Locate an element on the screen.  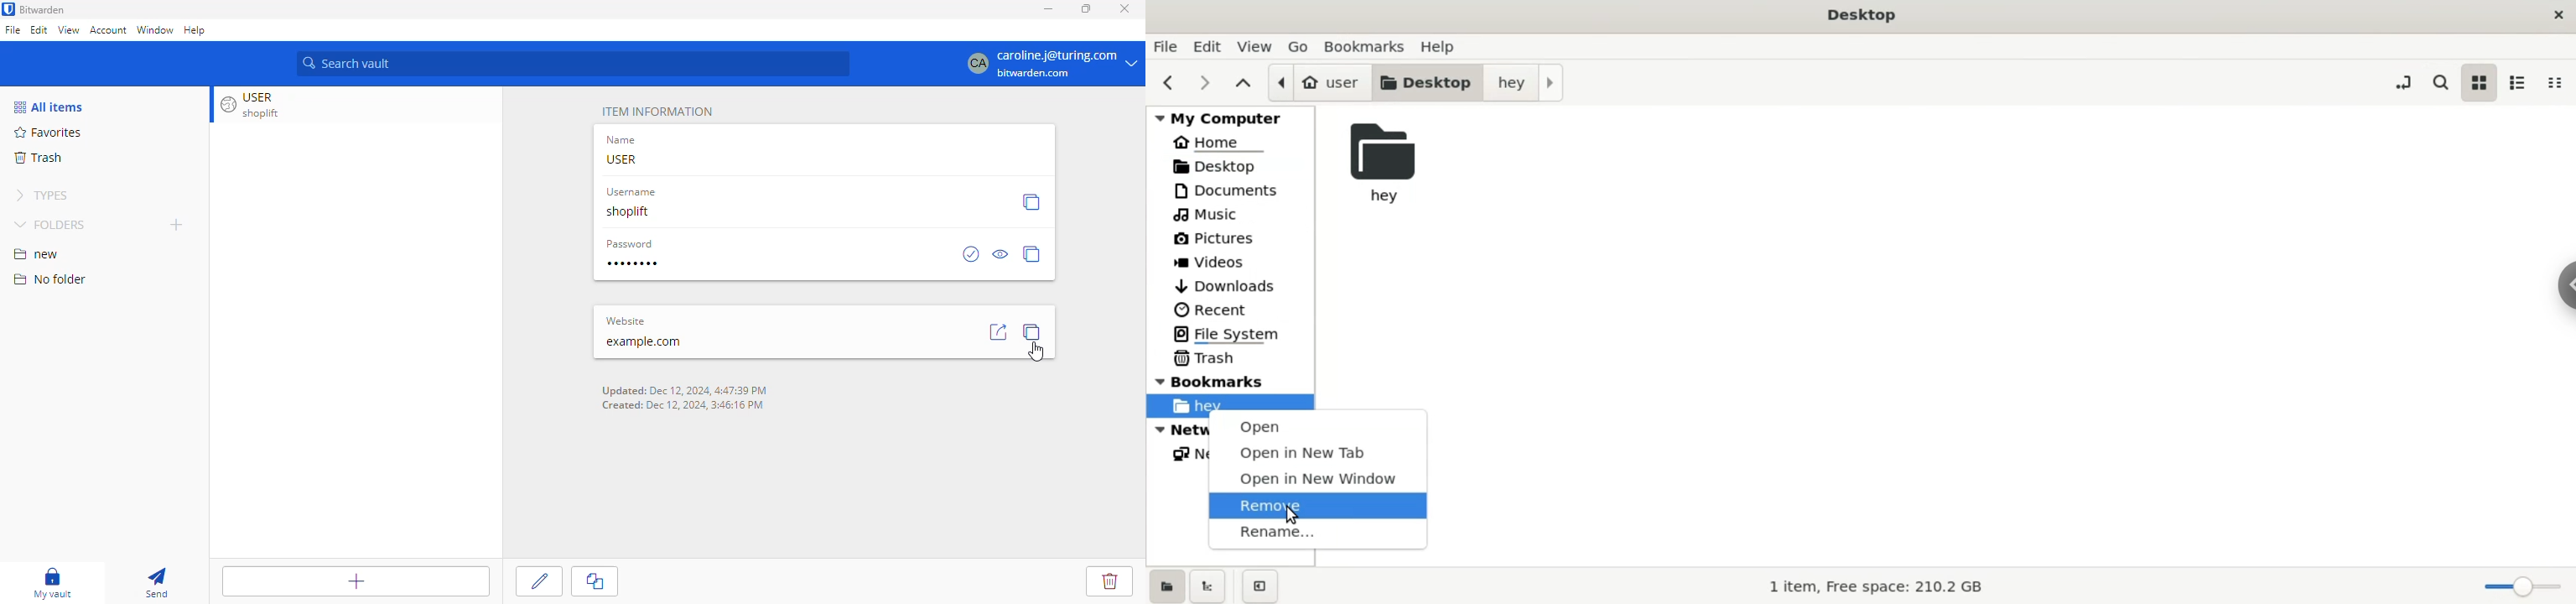
new is located at coordinates (36, 254).